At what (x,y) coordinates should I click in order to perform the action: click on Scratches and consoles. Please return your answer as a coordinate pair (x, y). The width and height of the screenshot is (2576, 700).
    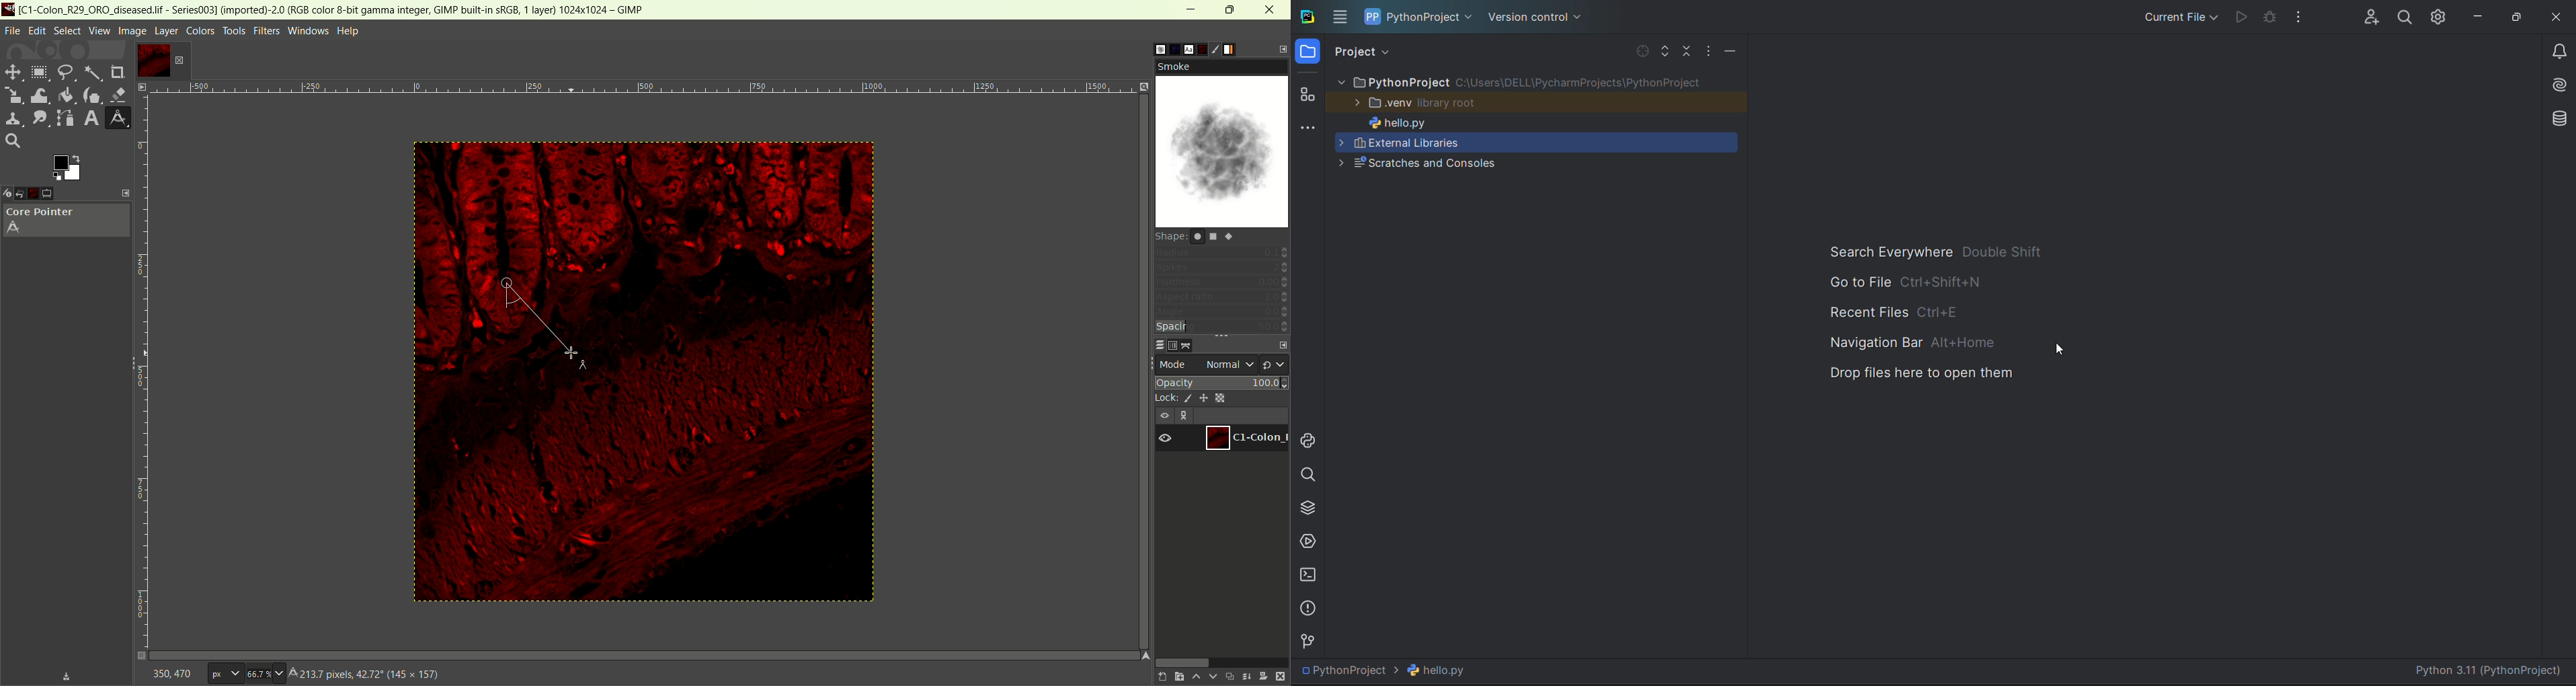
    Looking at the image, I should click on (1533, 163).